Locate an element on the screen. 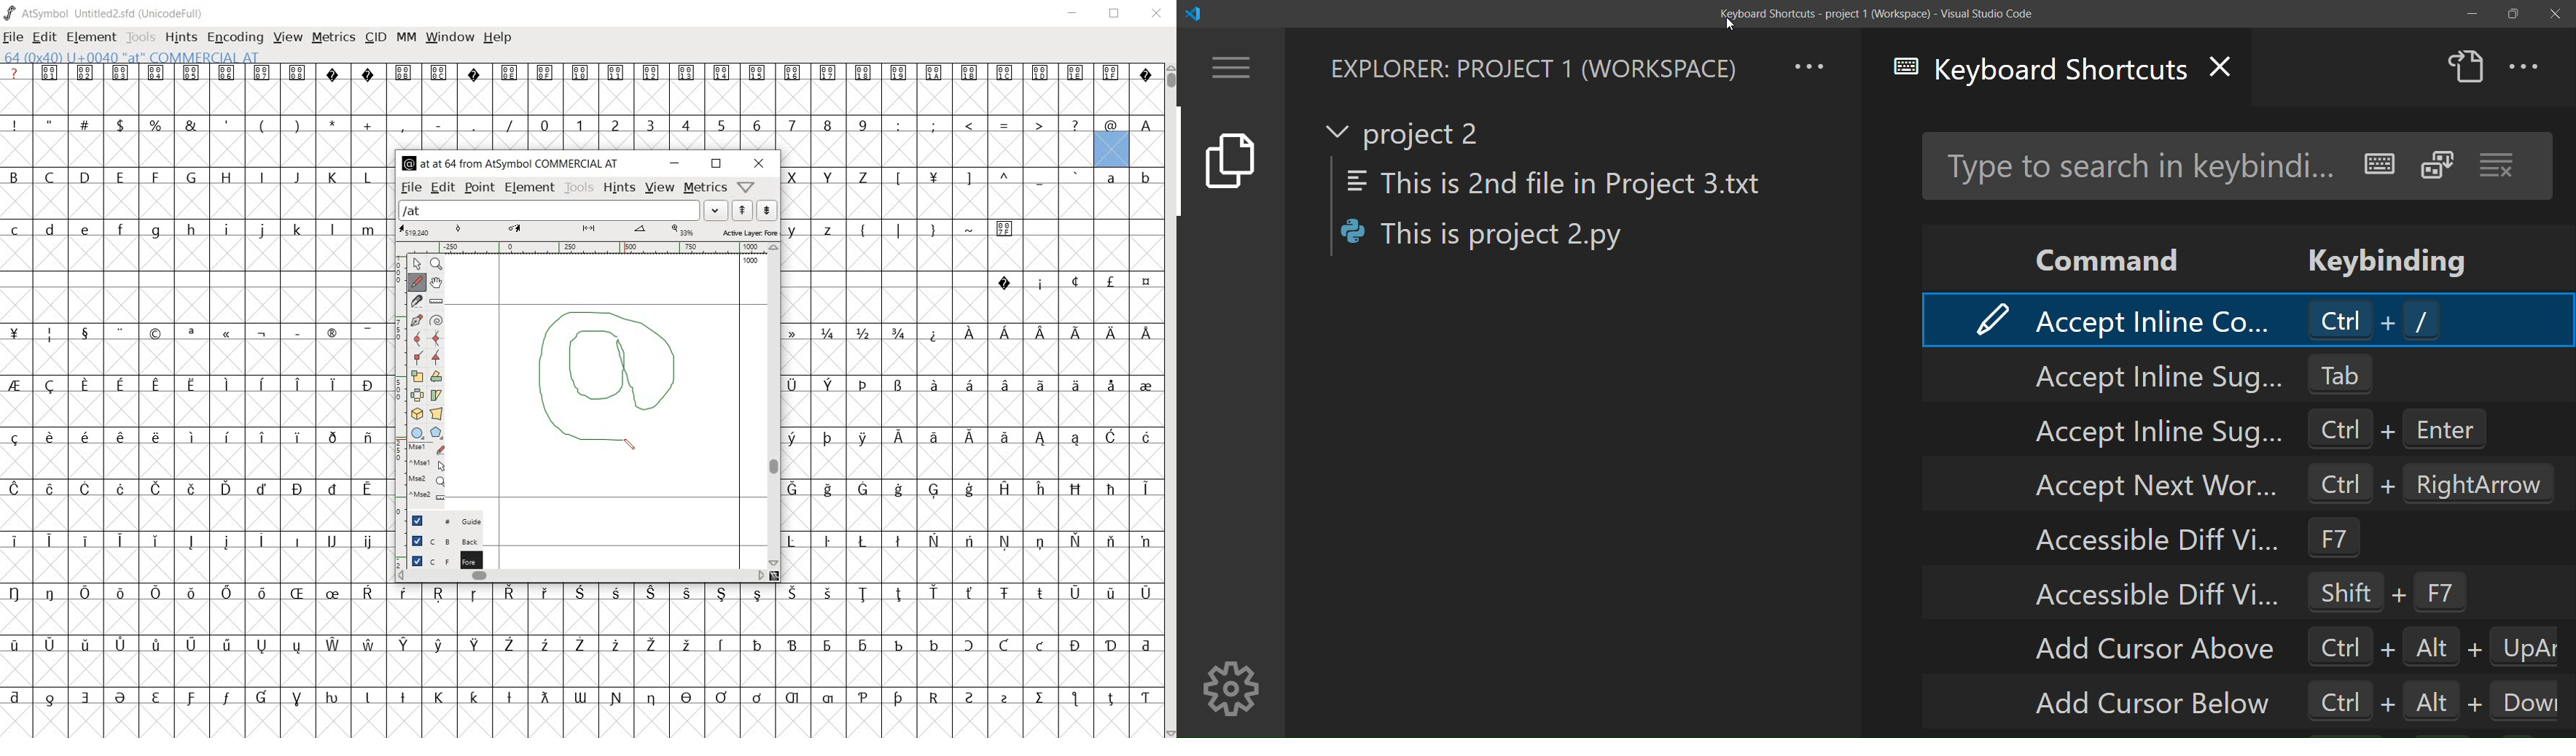  active layer: foreground is located at coordinates (588, 231).